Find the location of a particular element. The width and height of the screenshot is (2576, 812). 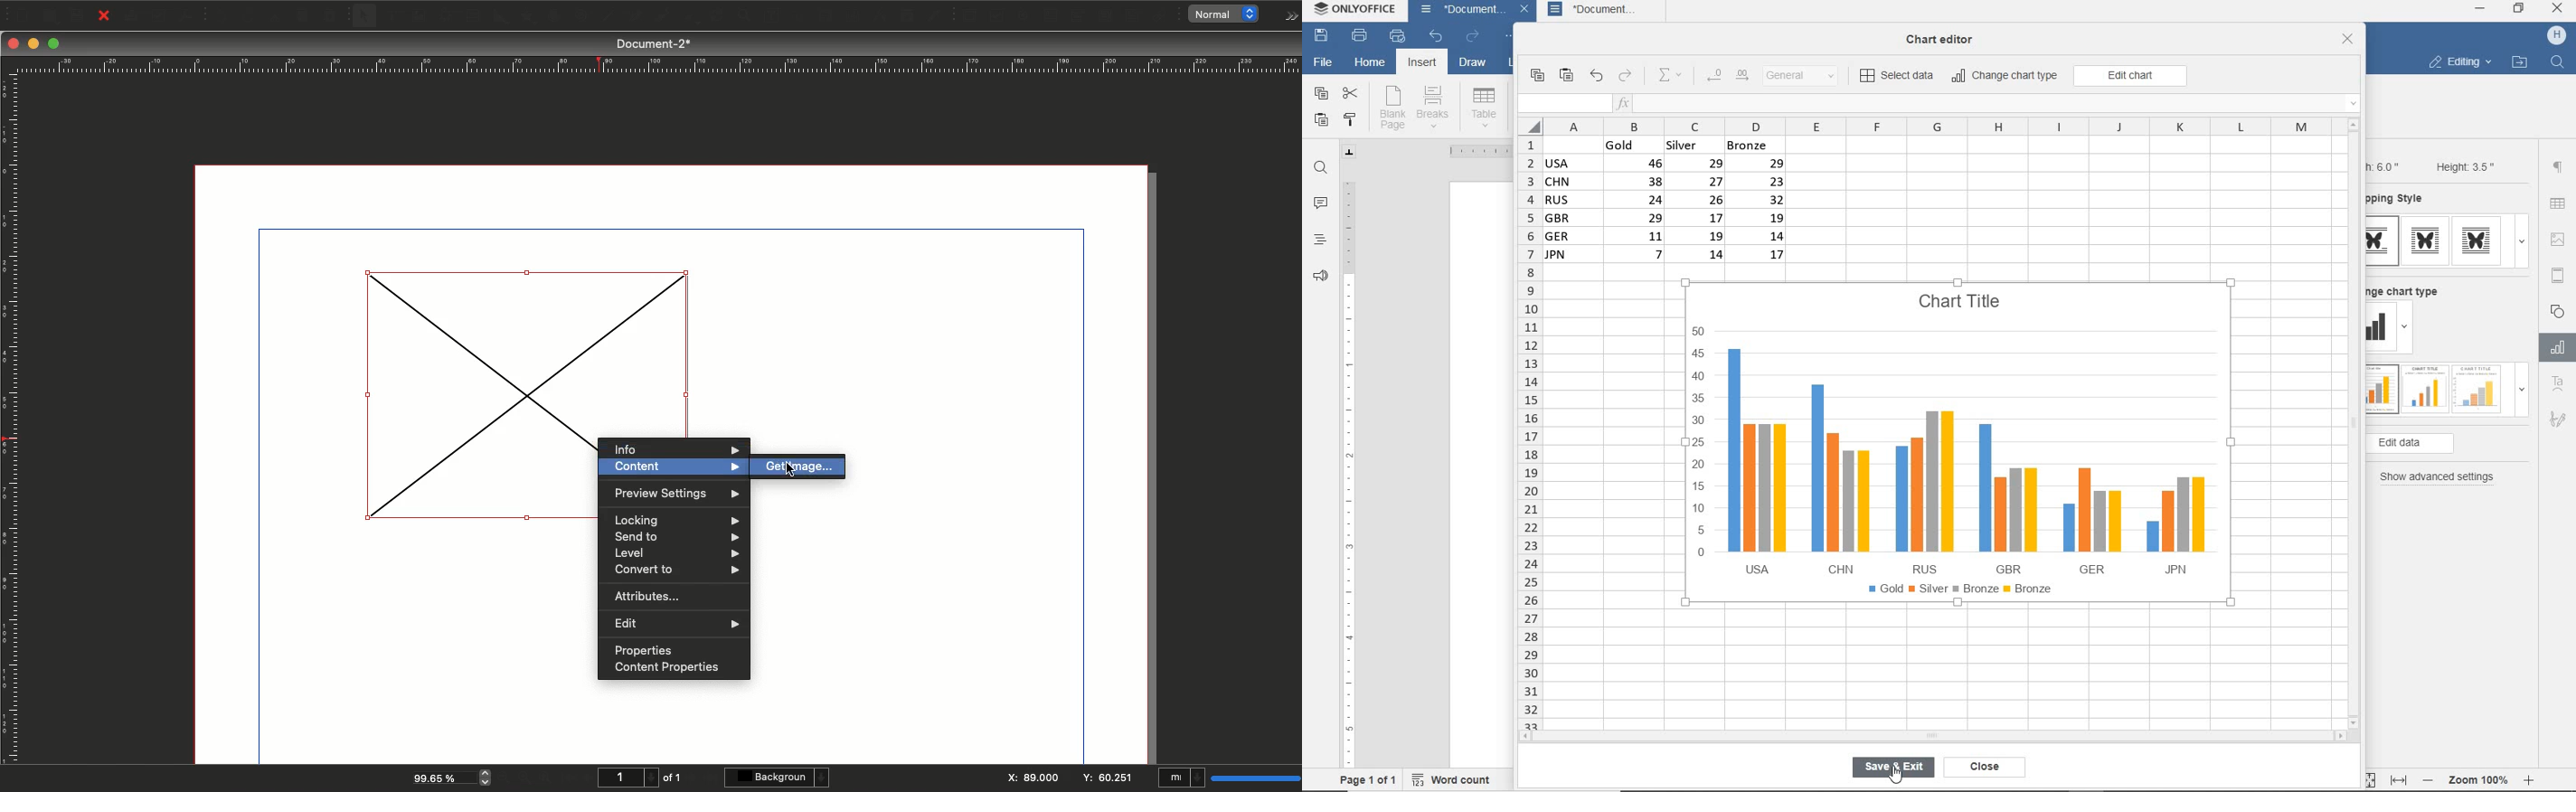

PDF list box is located at coordinates (1106, 16).